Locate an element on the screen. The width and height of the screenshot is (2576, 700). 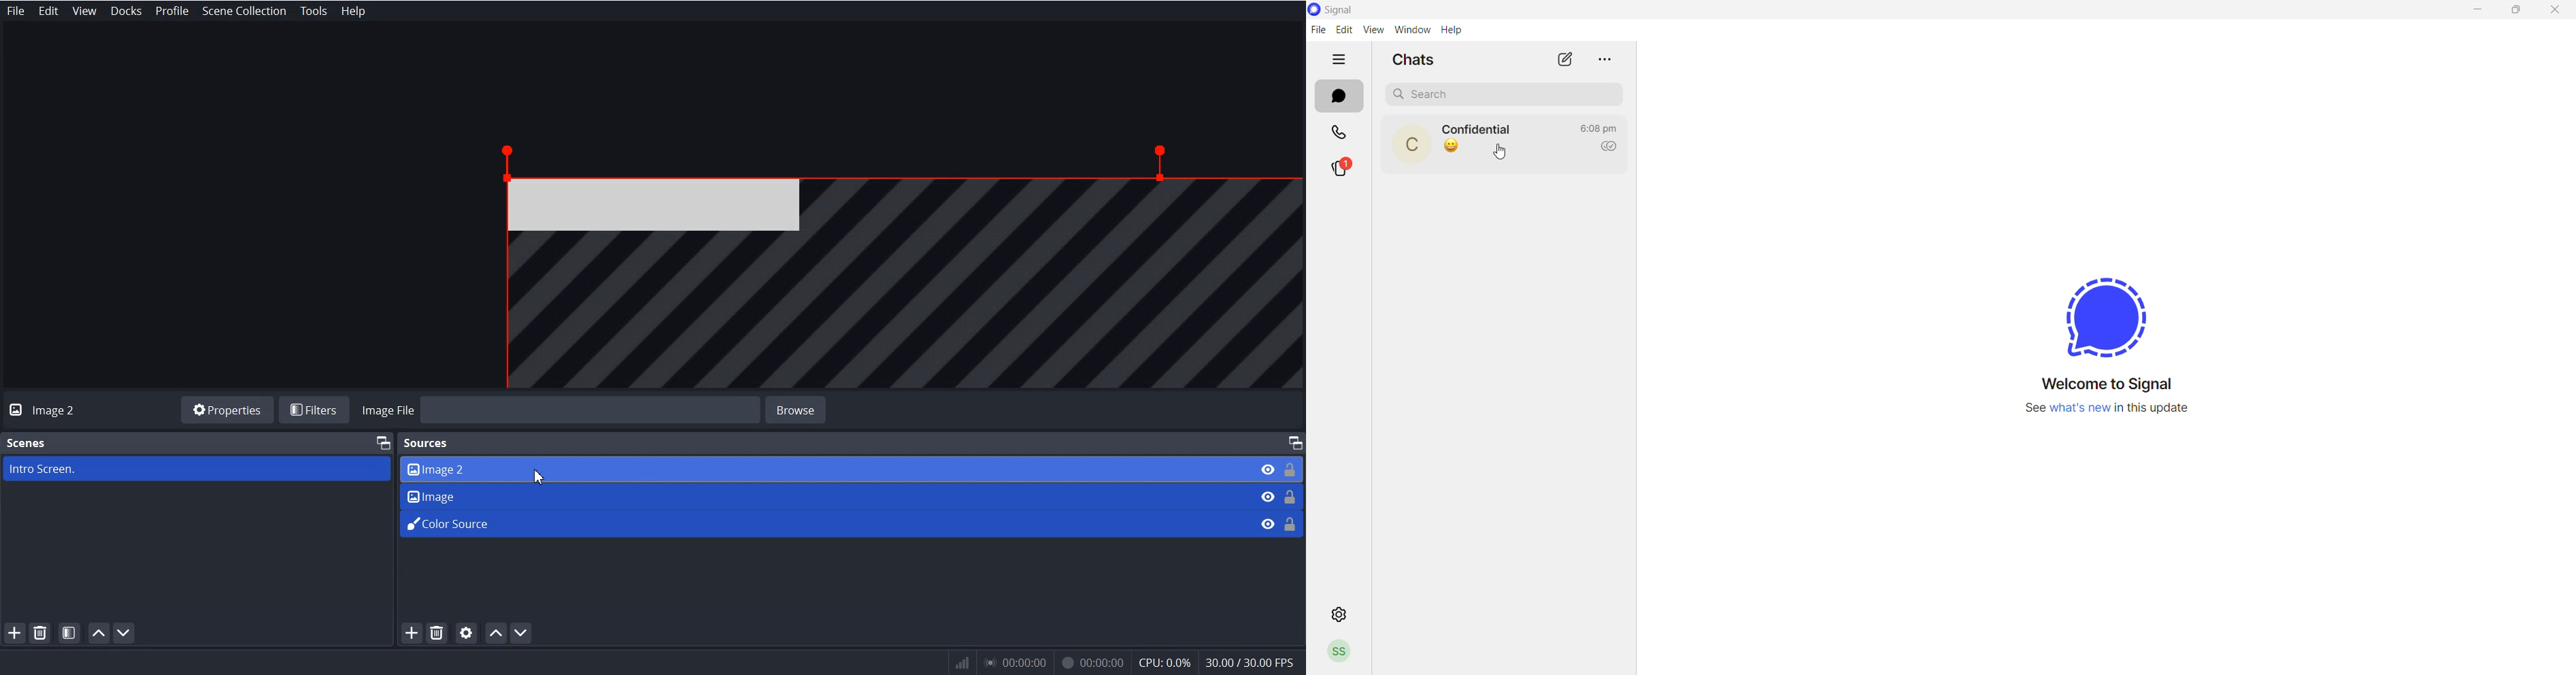
Eye is located at coordinates (1267, 496).